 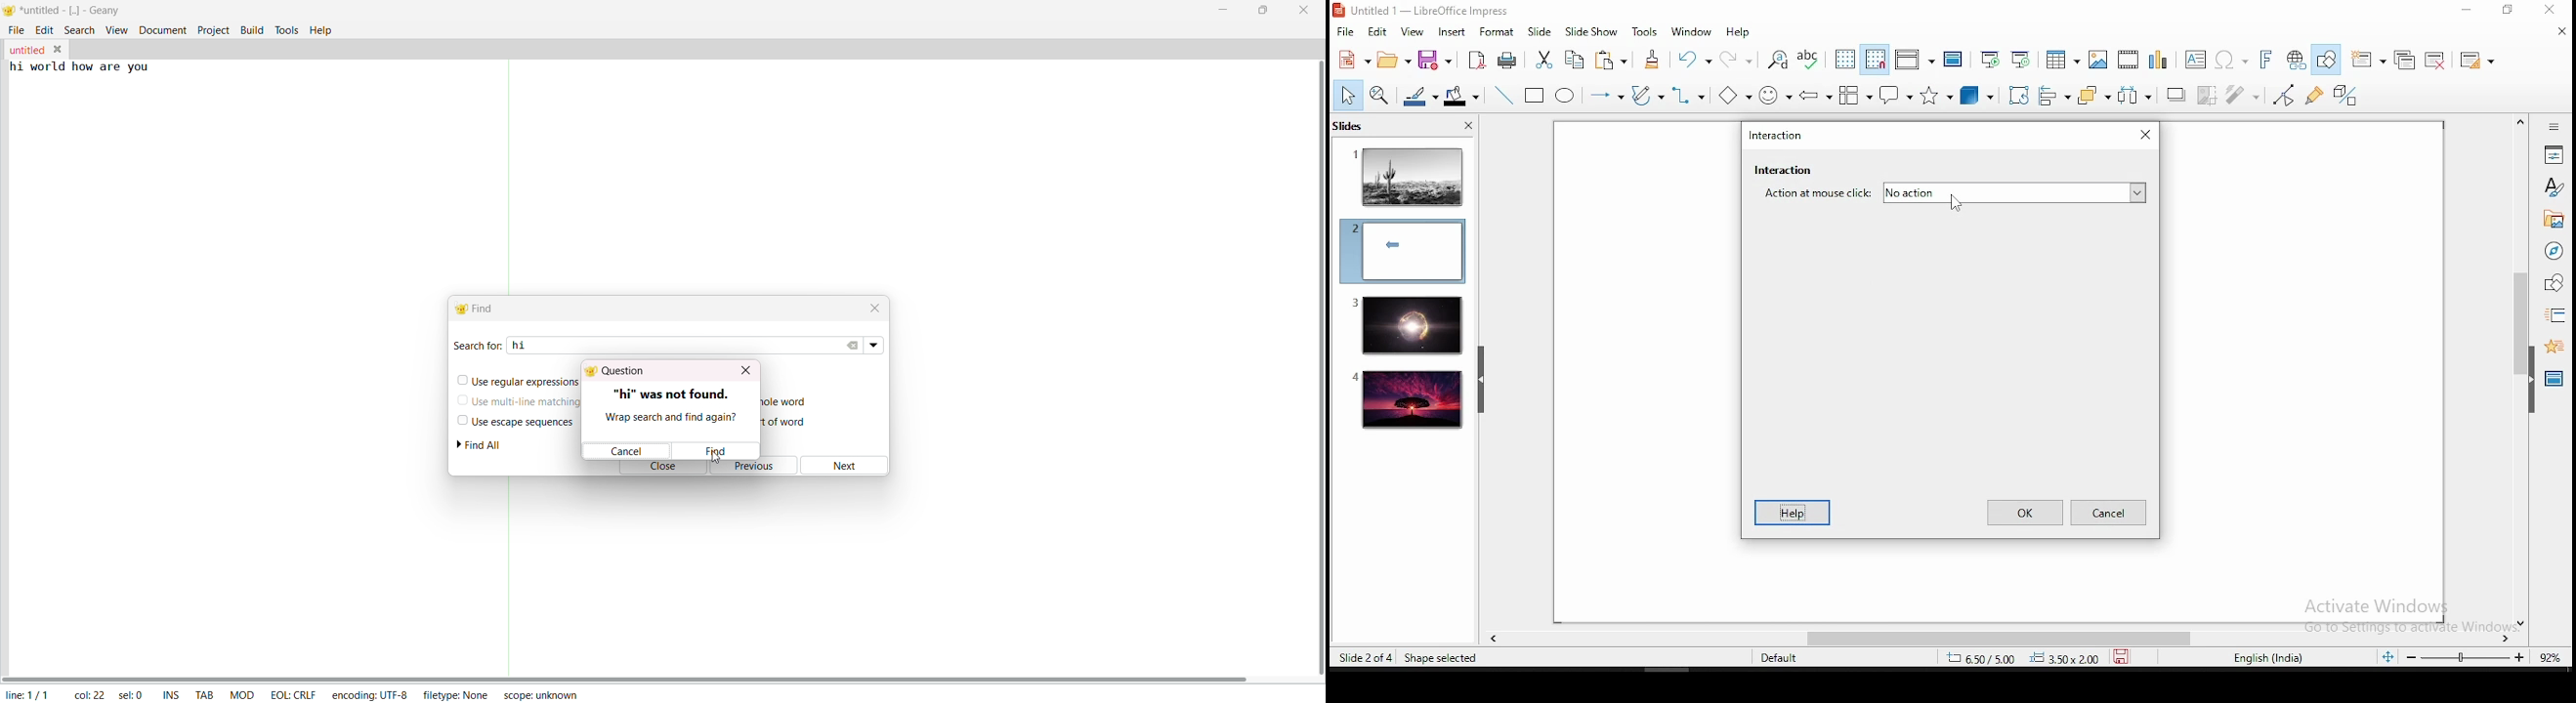 I want to click on start from current slide, so click(x=2022, y=59).